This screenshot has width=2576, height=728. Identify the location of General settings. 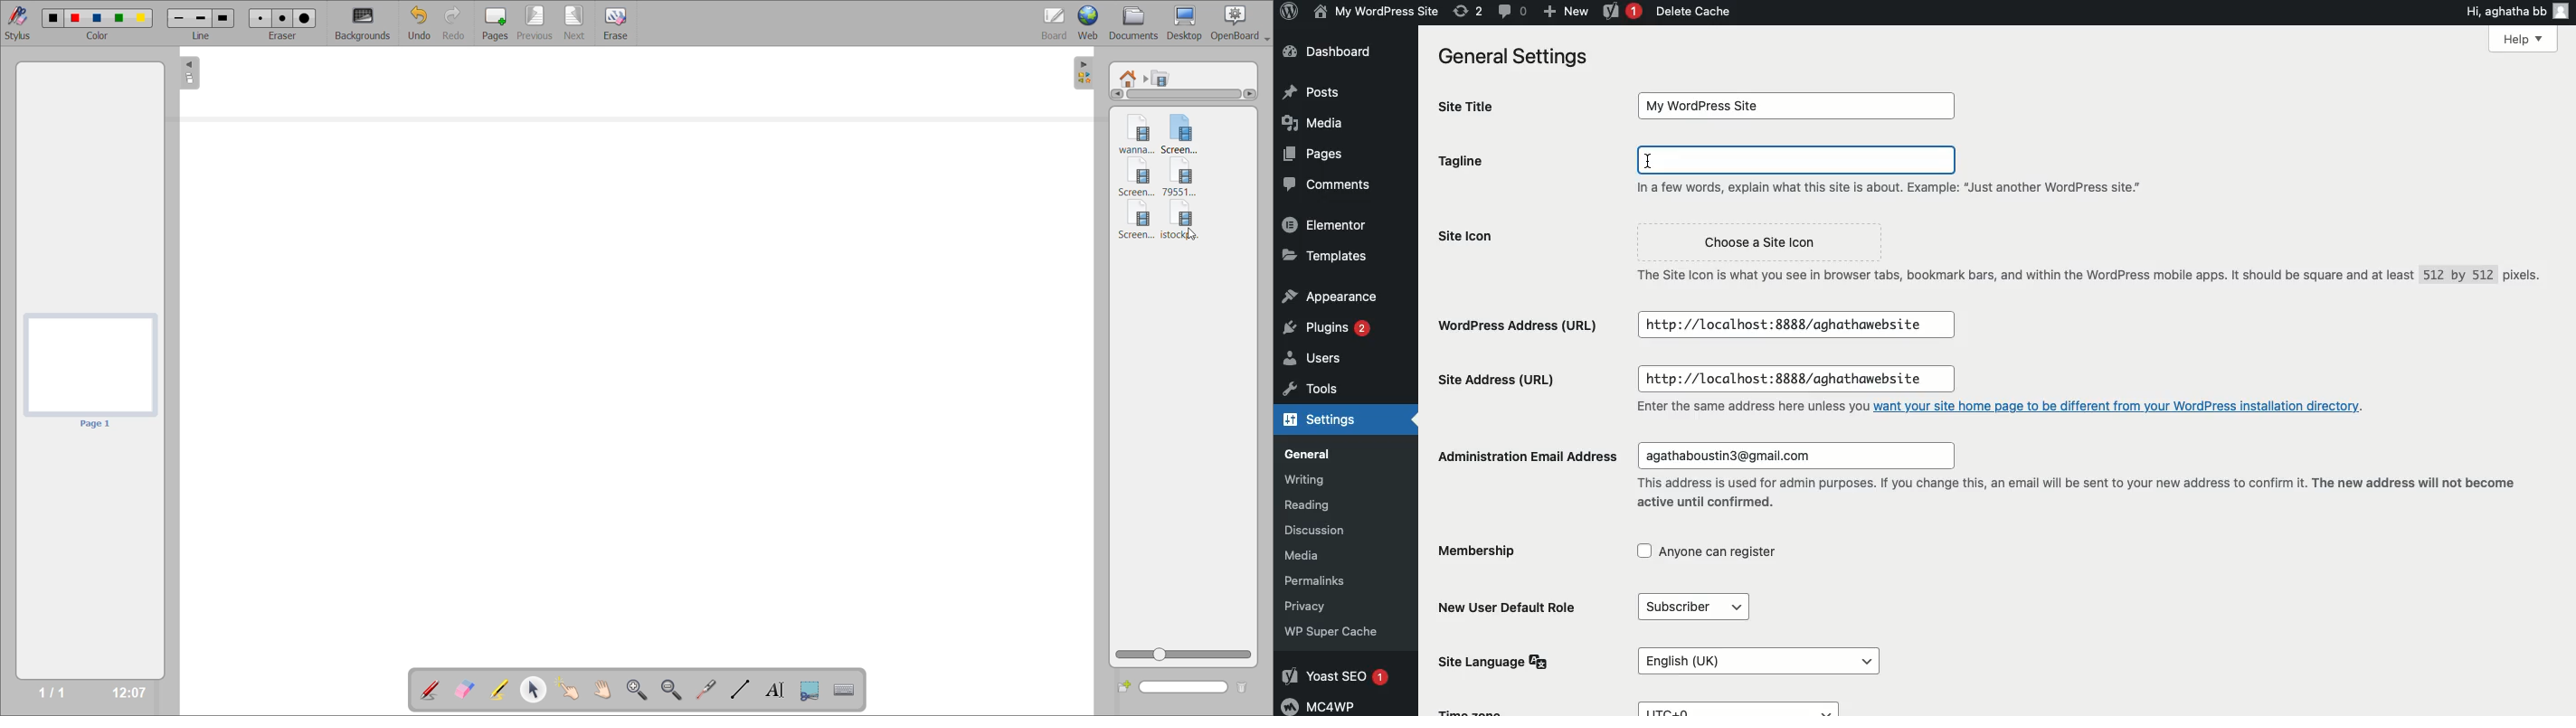
(1510, 57).